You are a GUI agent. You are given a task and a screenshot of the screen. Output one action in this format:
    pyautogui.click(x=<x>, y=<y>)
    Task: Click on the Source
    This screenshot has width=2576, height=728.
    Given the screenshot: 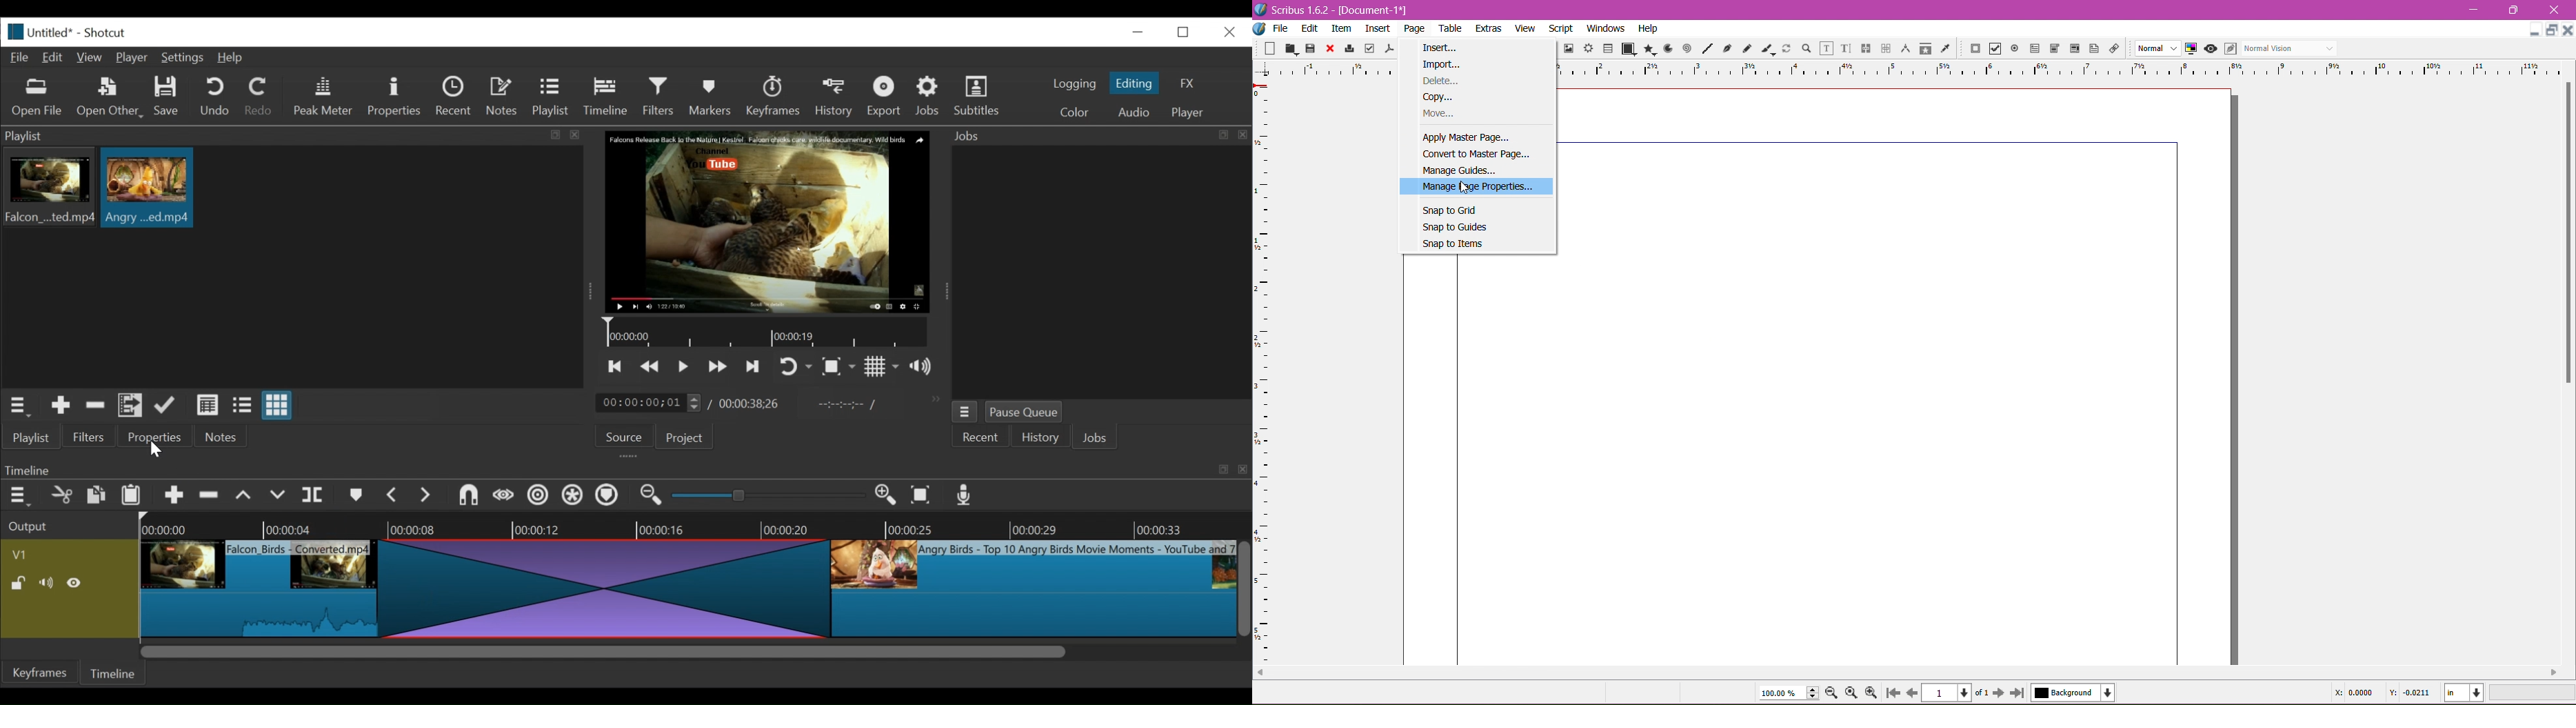 What is the action you would take?
    pyautogui.click(x=619, y=439)
    